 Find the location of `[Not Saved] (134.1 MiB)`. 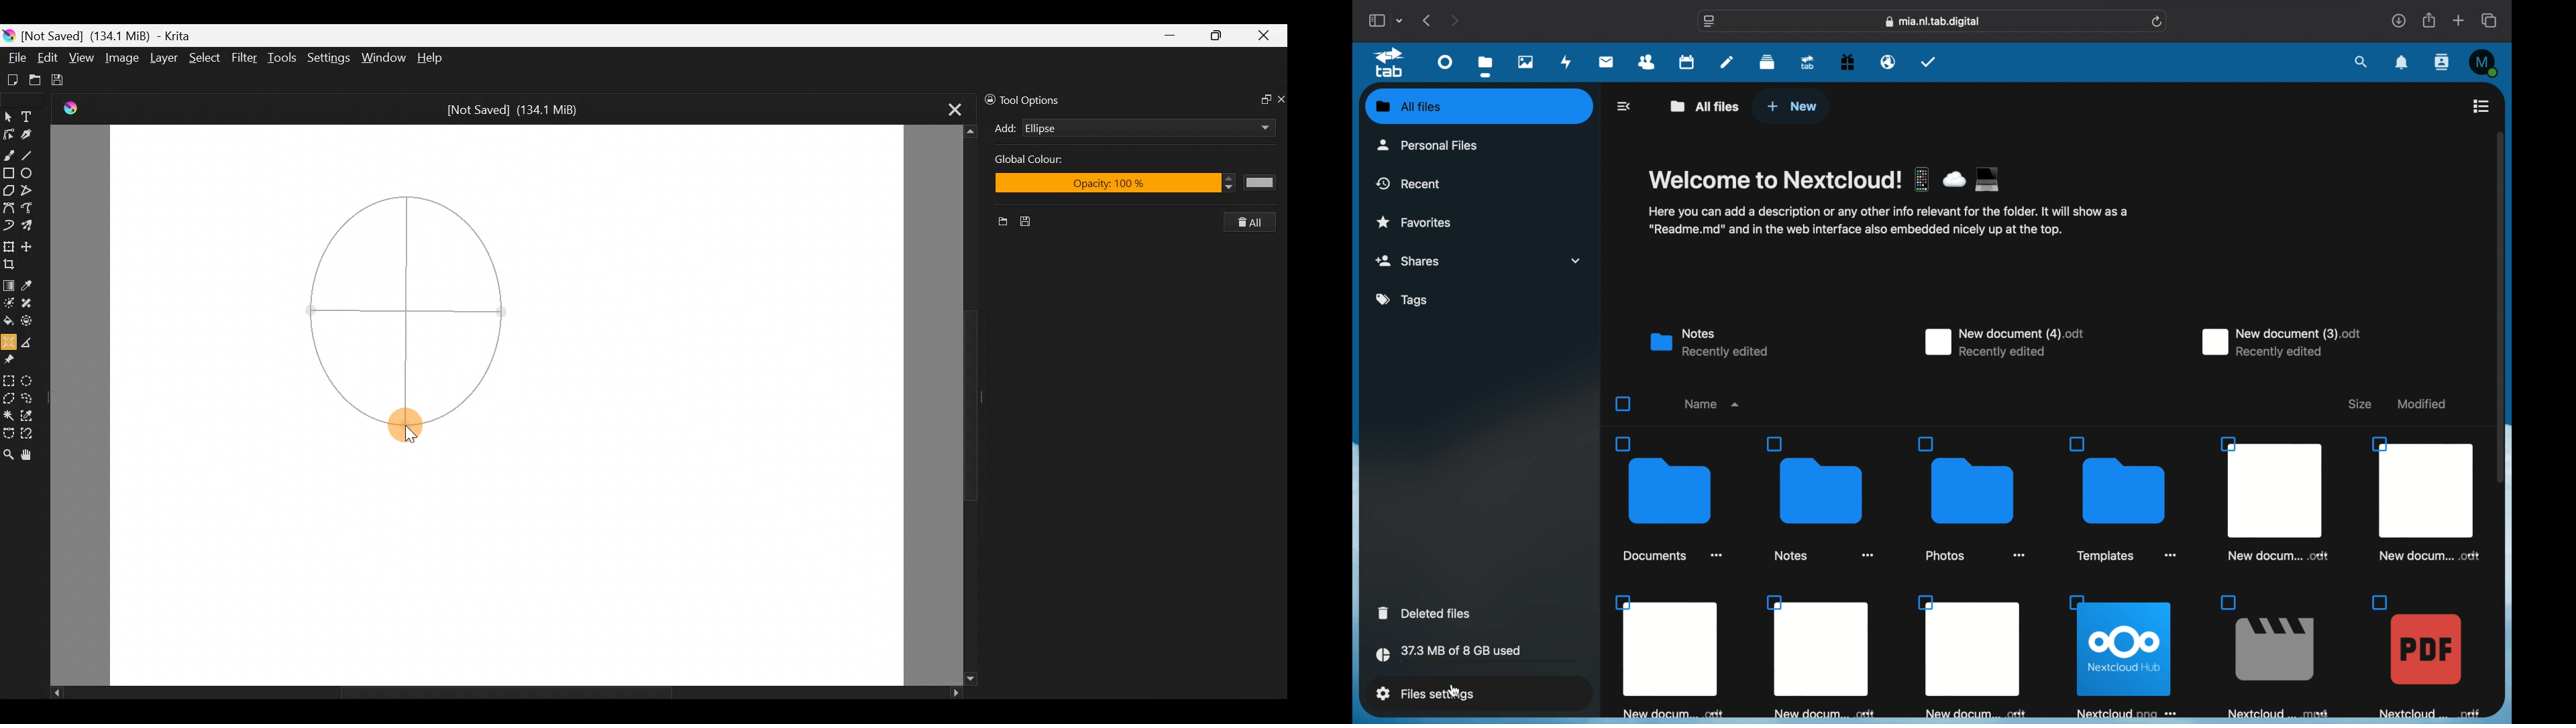

[Not Saved] (134.1 MiB) is located at coordinates (519, 108).